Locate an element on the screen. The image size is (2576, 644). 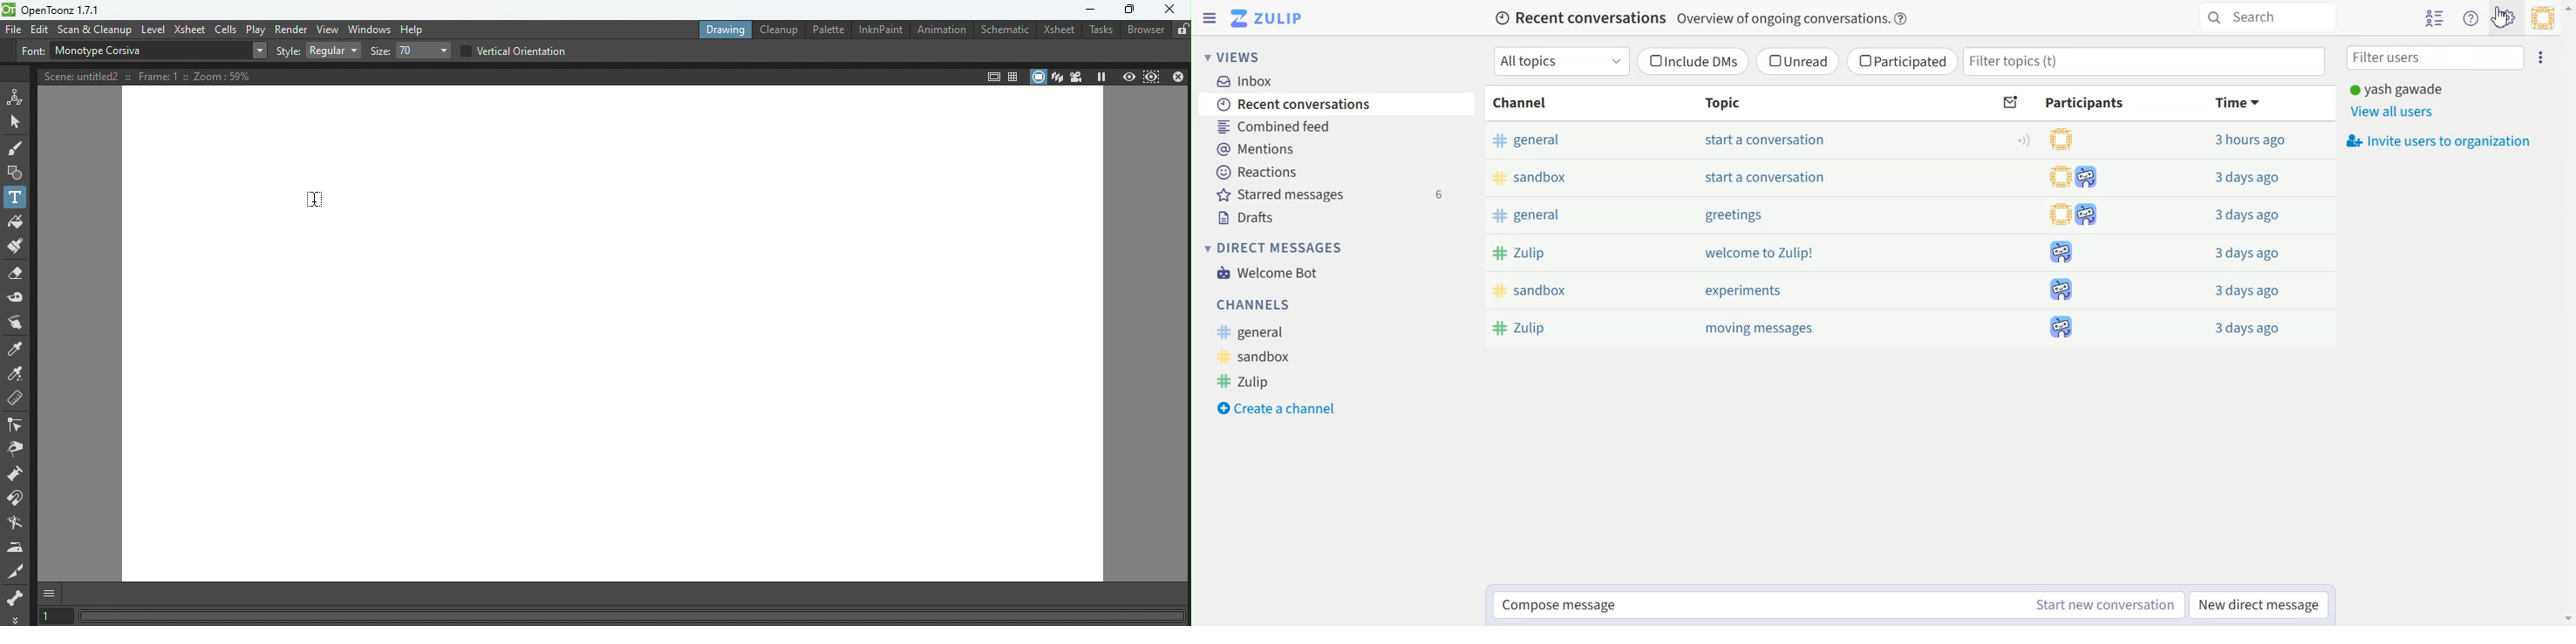
Recent conversations is located at coordinates (1335, 105).